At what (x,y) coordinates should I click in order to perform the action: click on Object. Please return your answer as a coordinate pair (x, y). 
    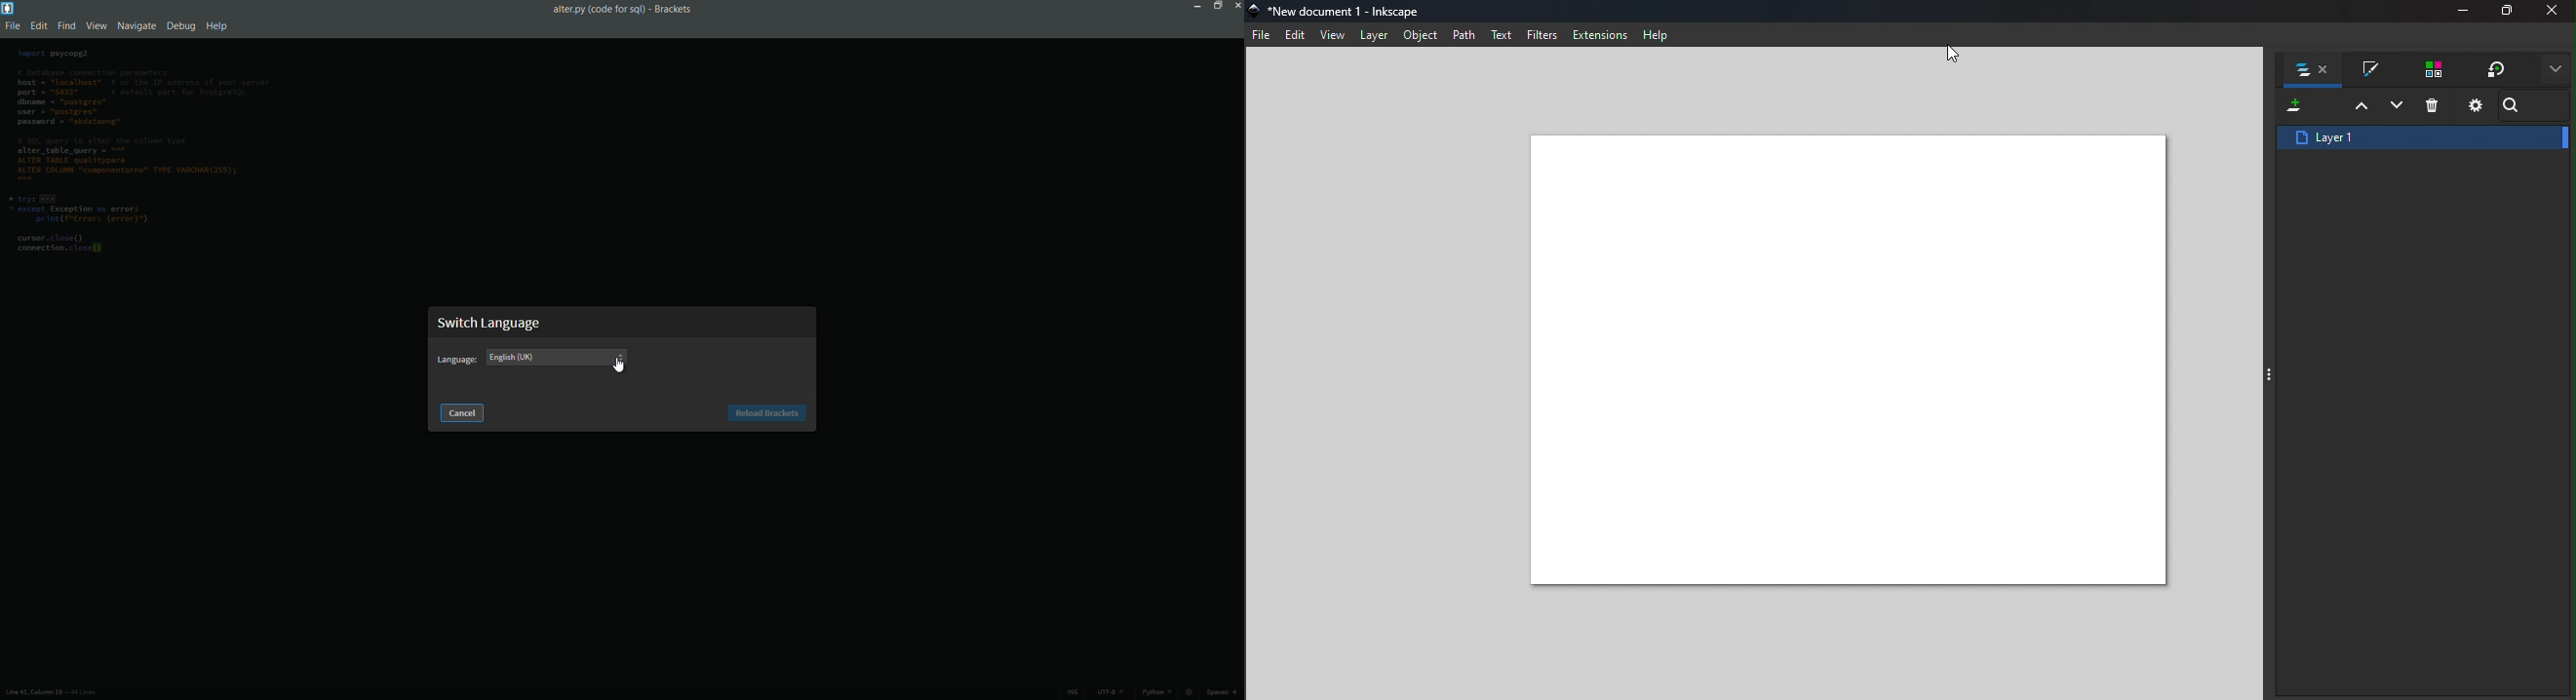
    Looking at the image, I should click on (1419, 34).